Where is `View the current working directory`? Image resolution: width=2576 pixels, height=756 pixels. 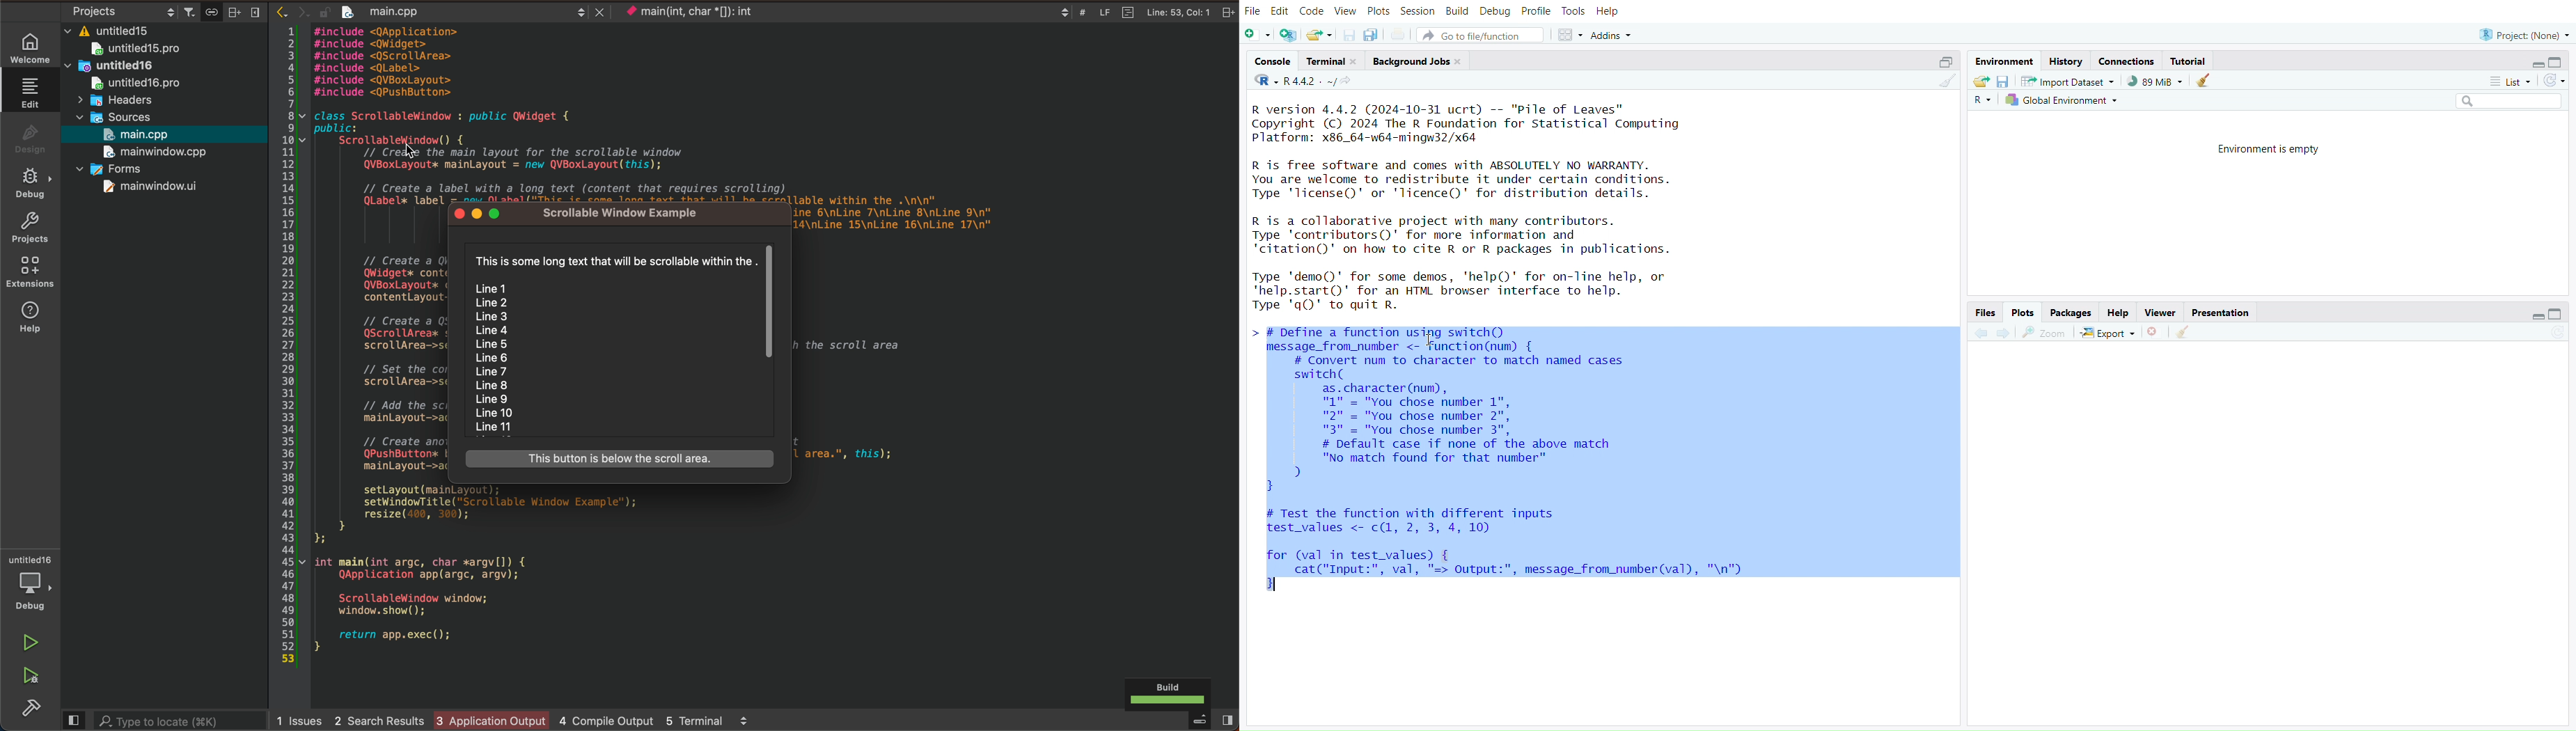 View the current working directory is located at coordinates (1351, 83).